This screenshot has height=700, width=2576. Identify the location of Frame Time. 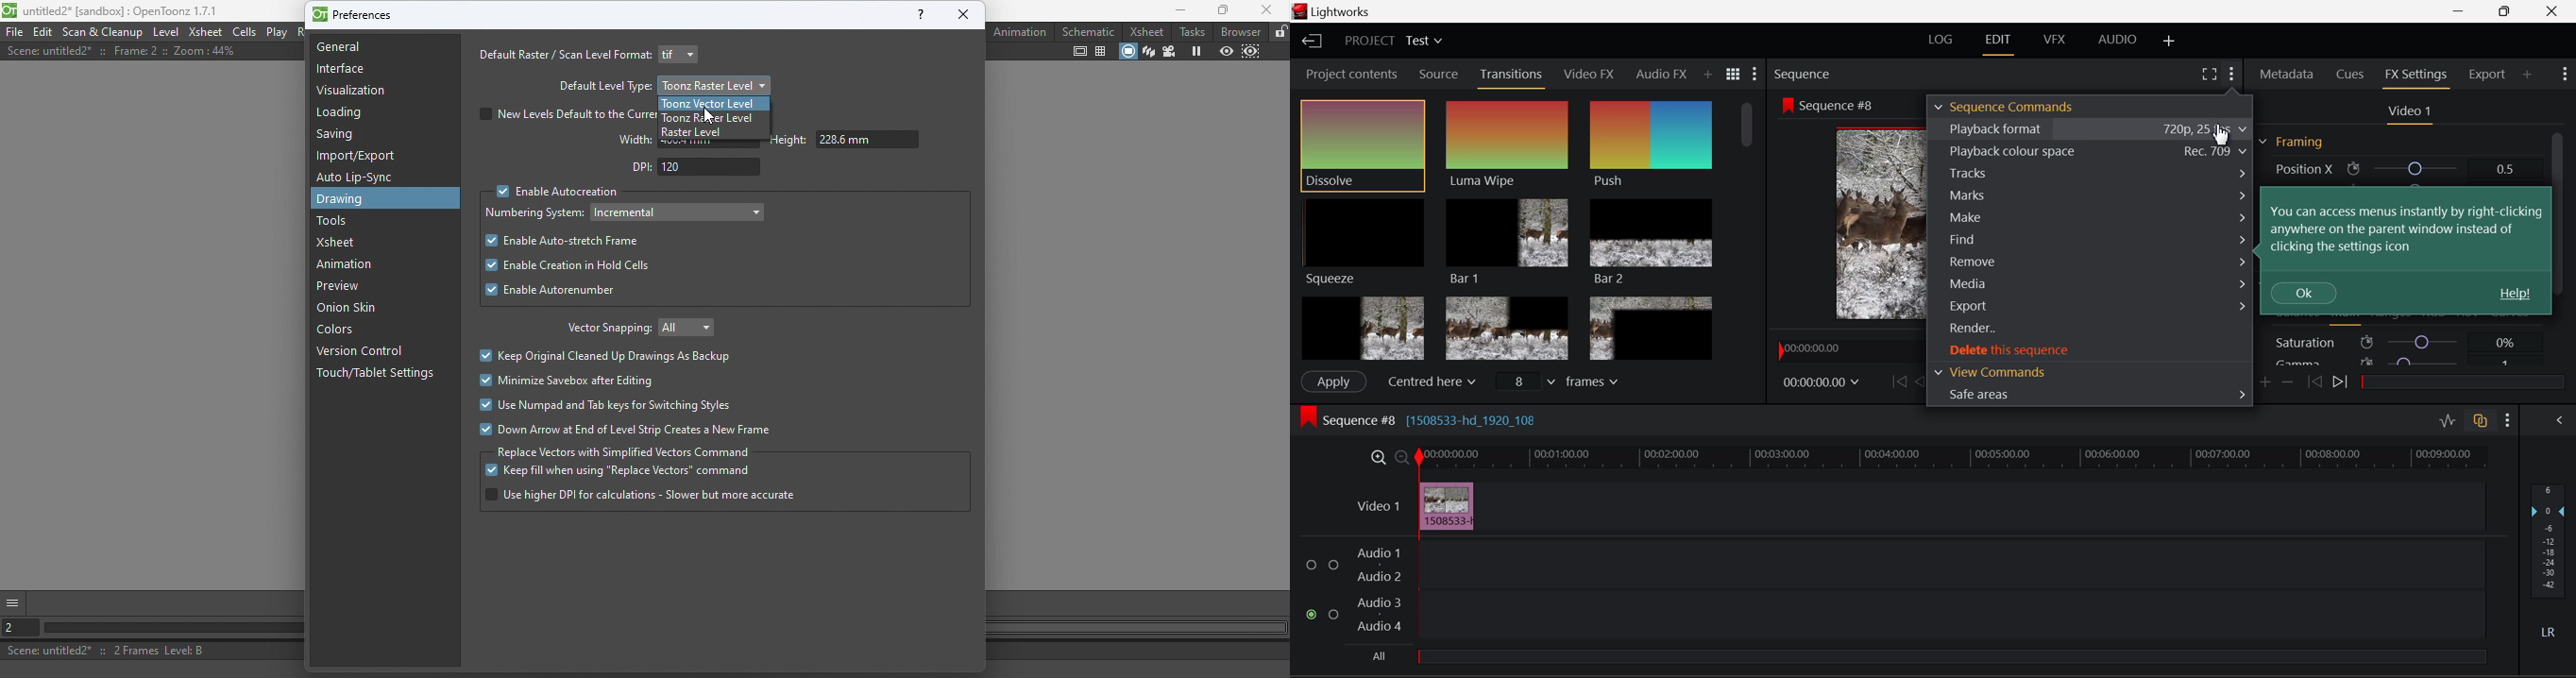
(1822, 380).